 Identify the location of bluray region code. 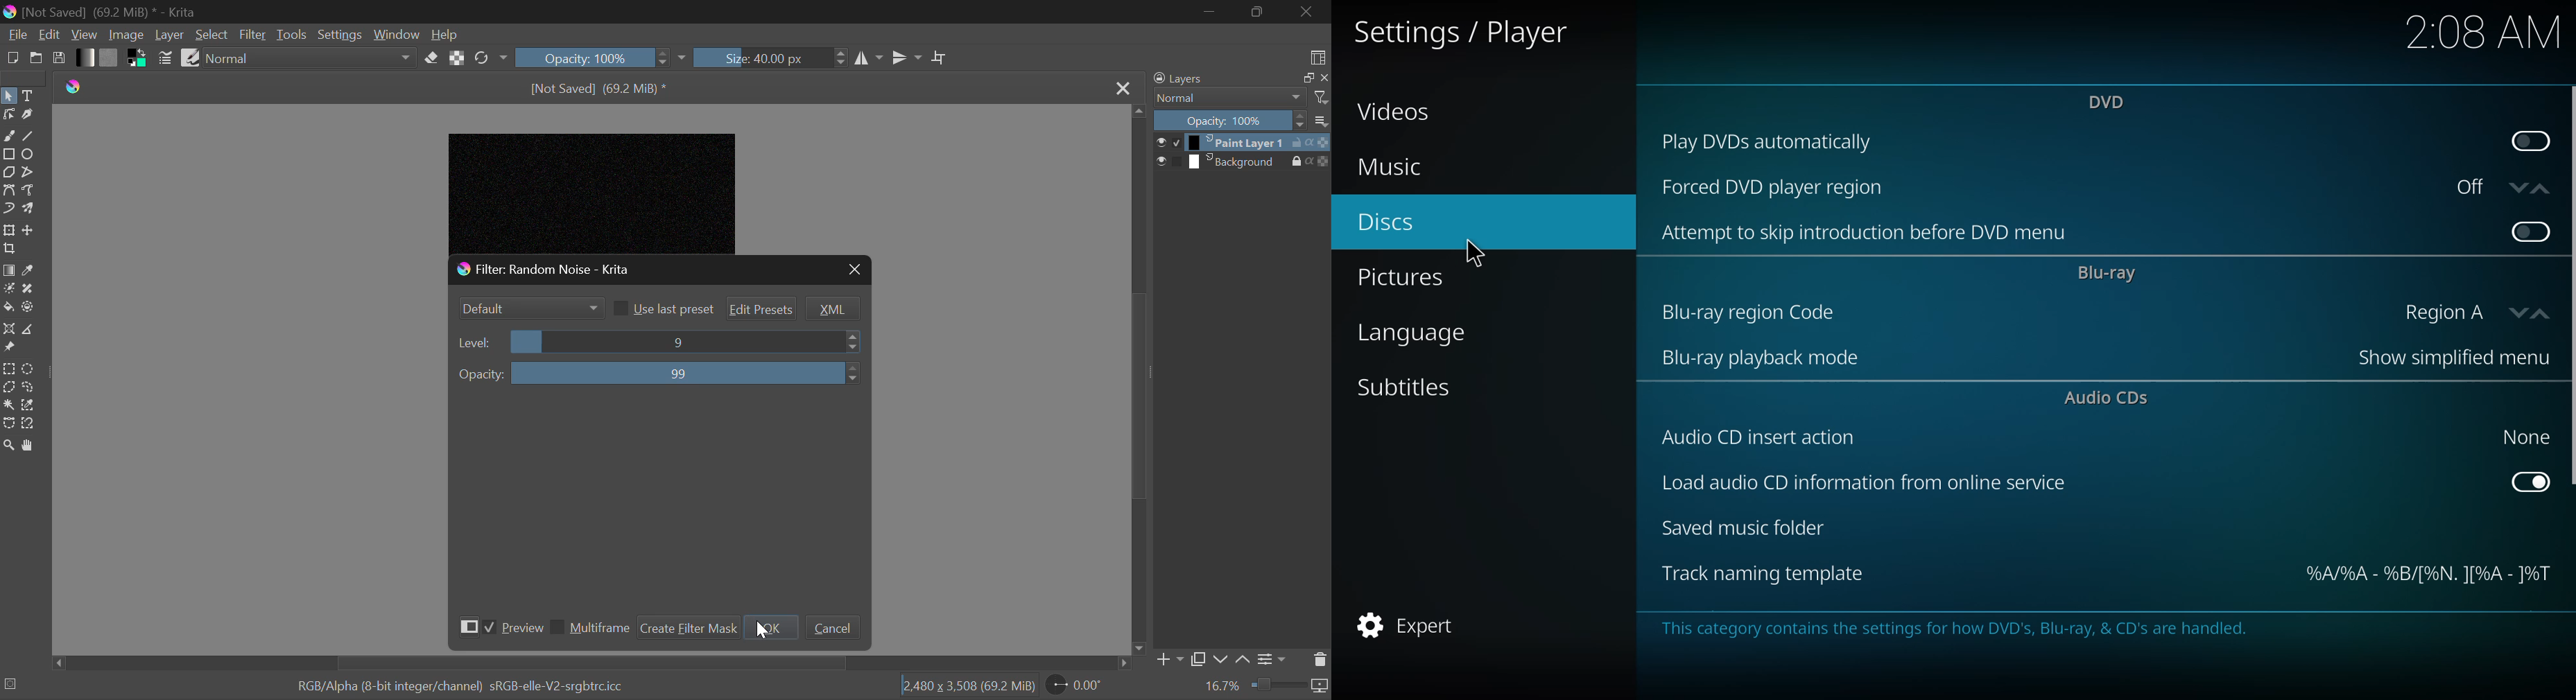
(1752, 312).